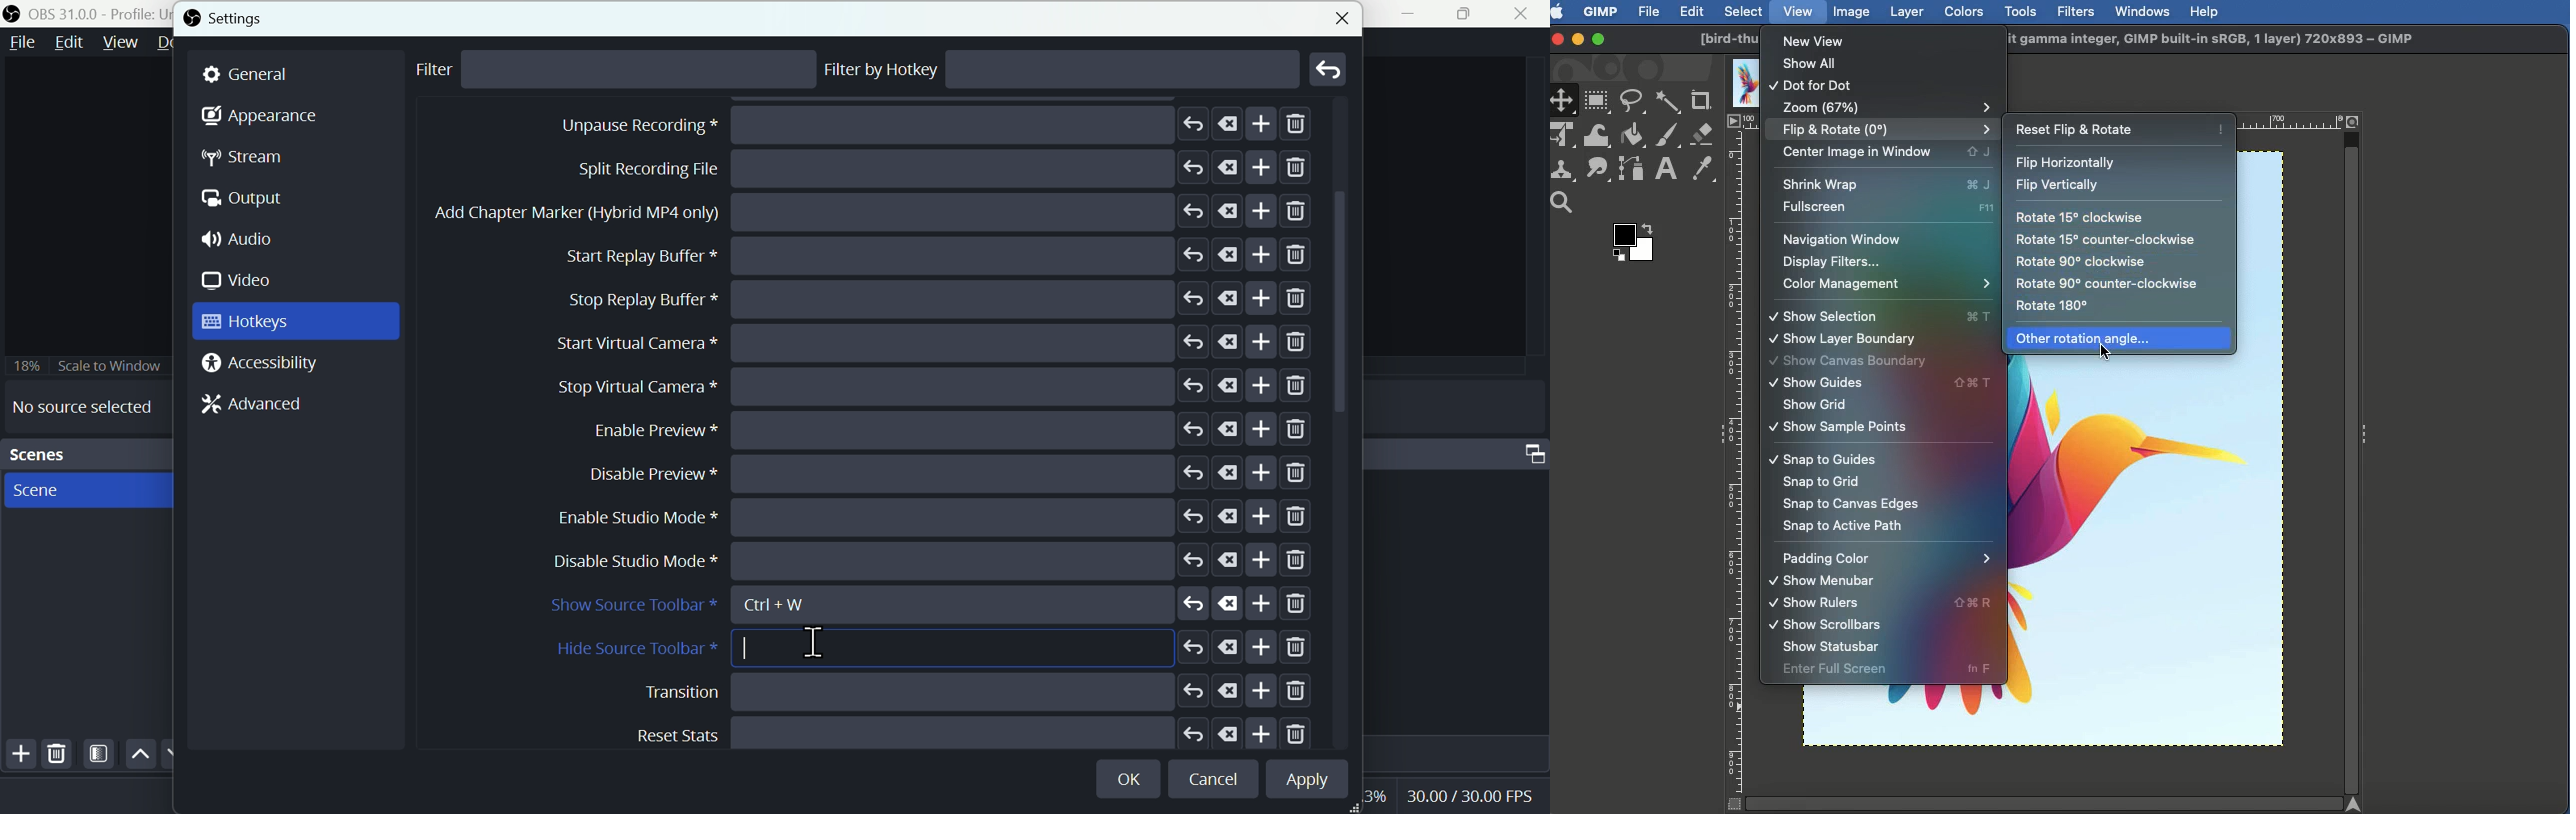 The width and height of the screenshot is (2576, 840). What do you see at coordinates (84, 455) in the screenshot?
I see `Scenes` at bounding box center [84, 455].